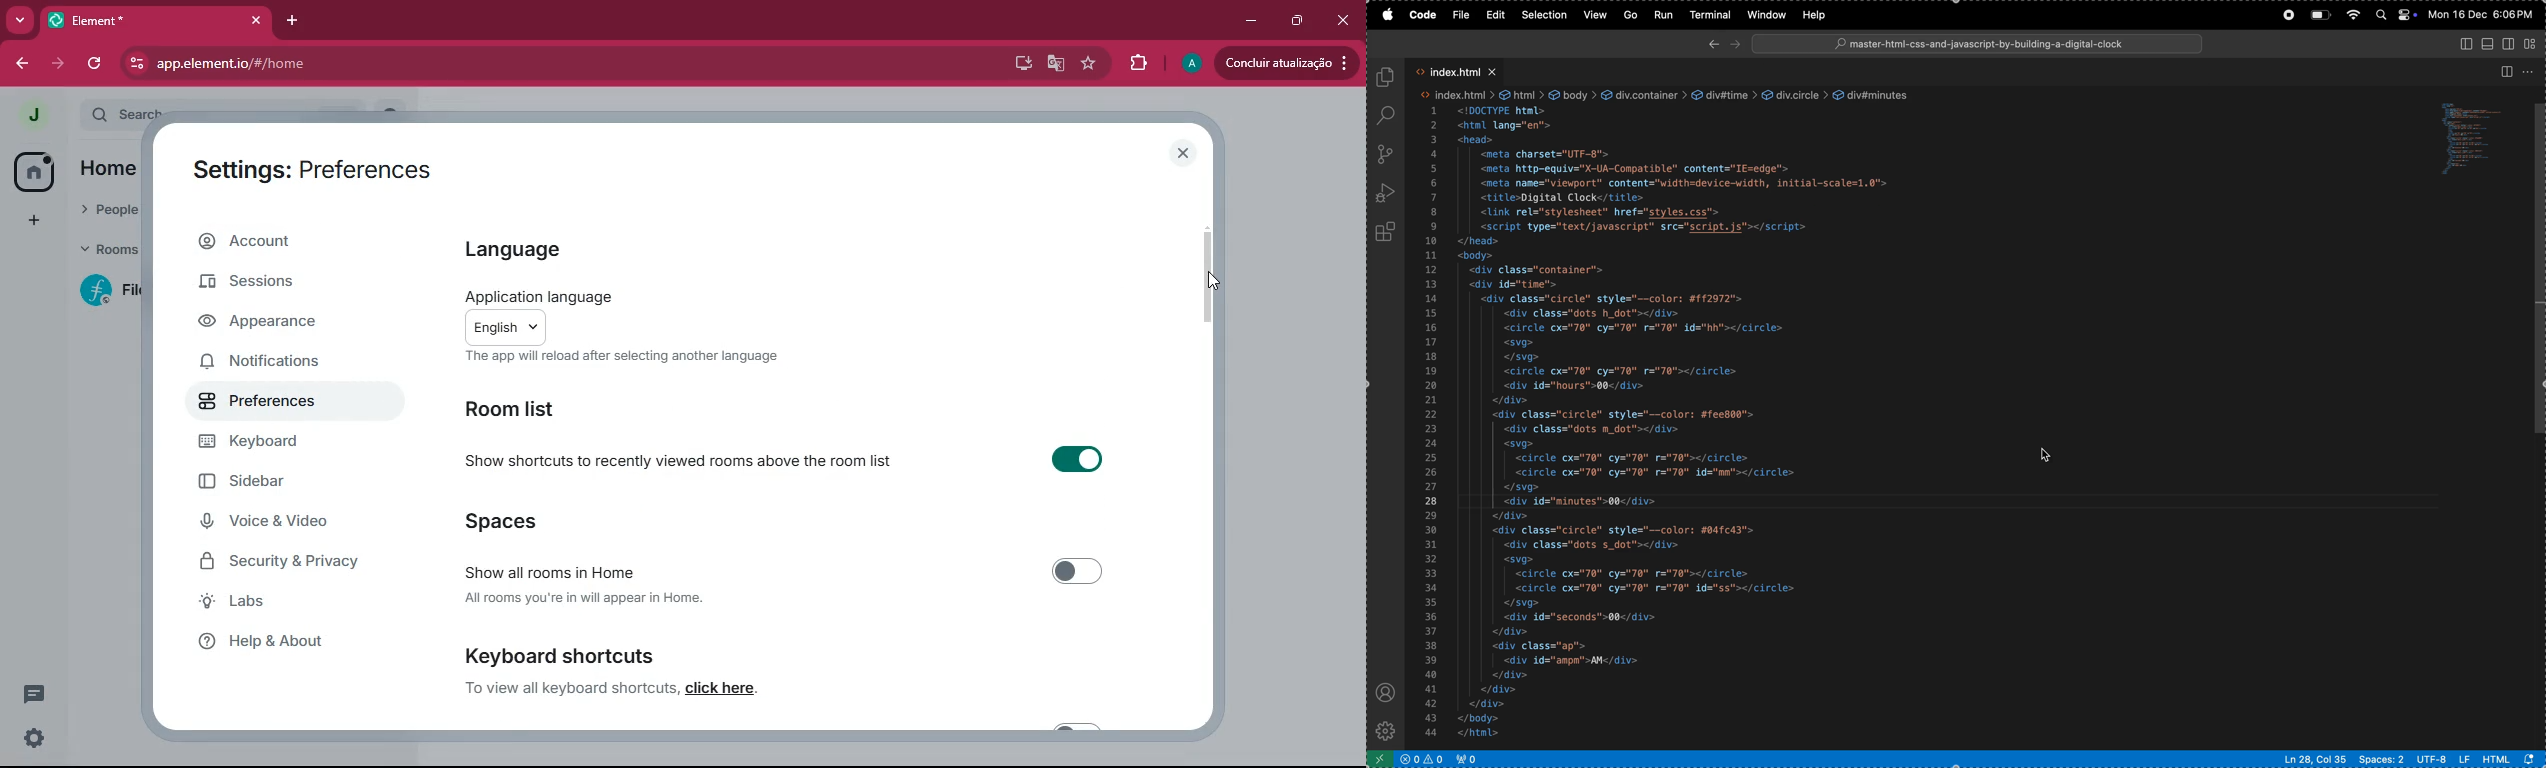  Describe the element at coordinates (114, 170) in the screenshot. I see `home` at that location.